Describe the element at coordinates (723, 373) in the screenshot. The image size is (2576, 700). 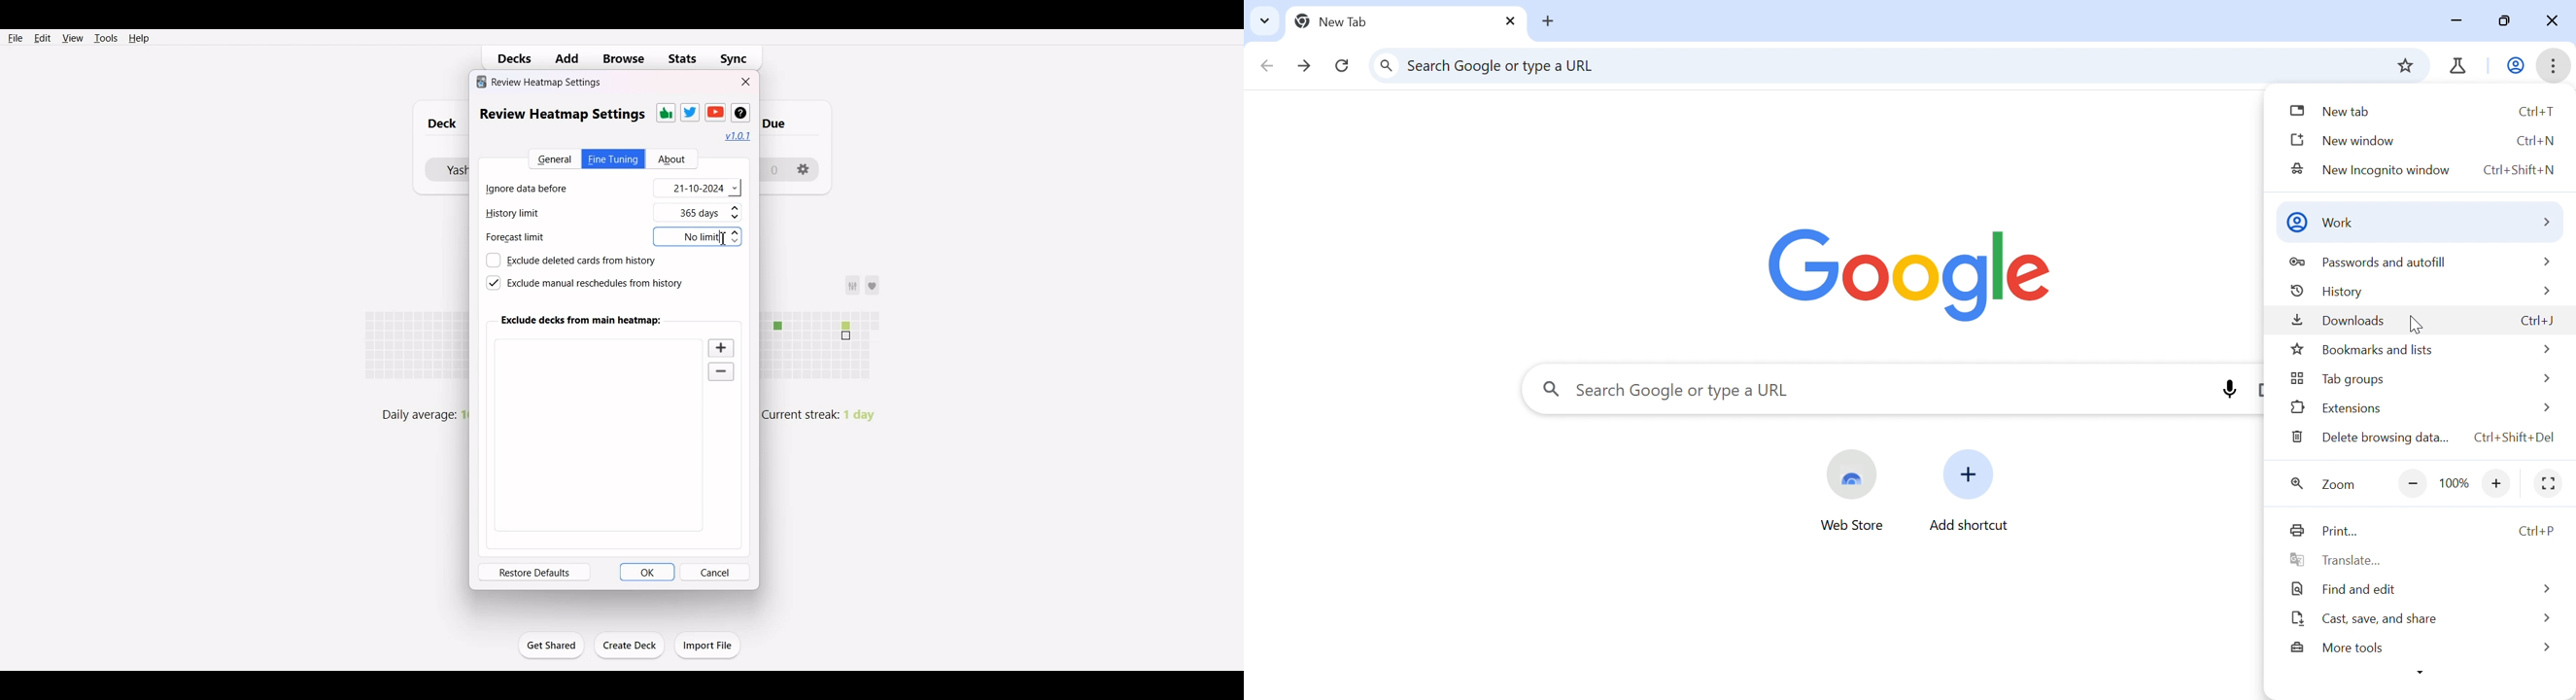
I see `Zoom out` at that location.